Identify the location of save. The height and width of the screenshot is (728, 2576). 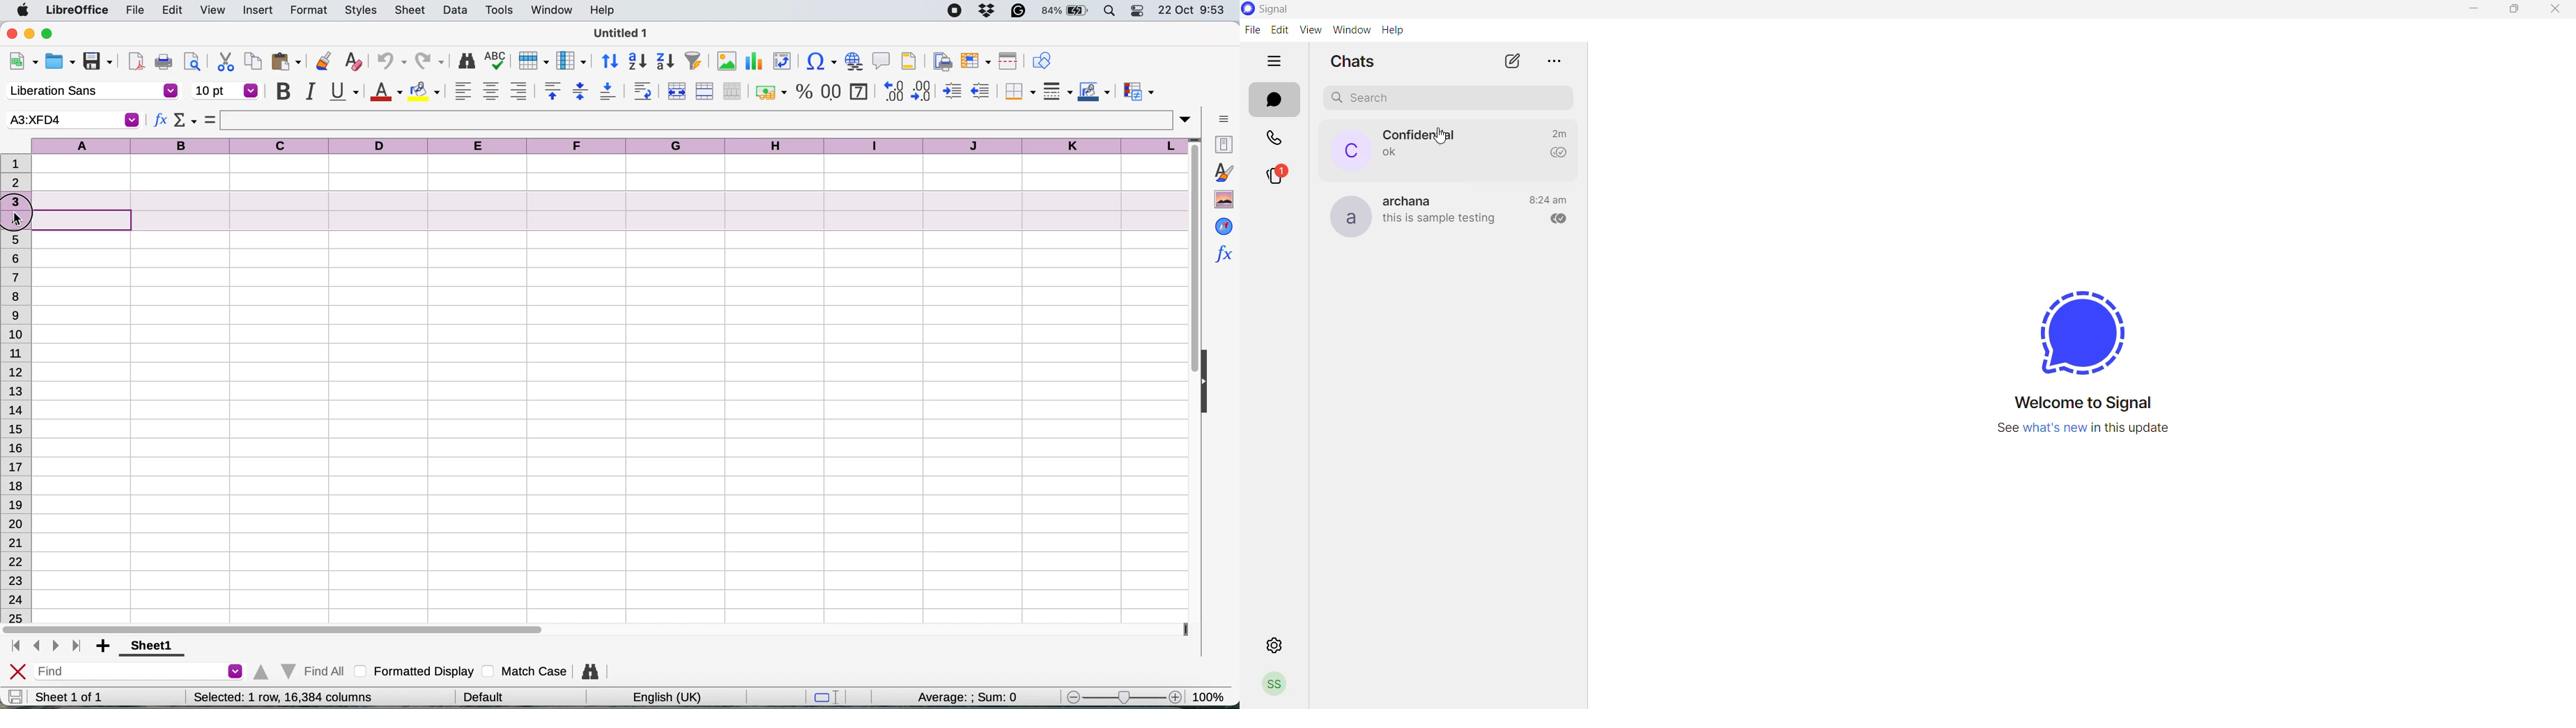
(99, 62).